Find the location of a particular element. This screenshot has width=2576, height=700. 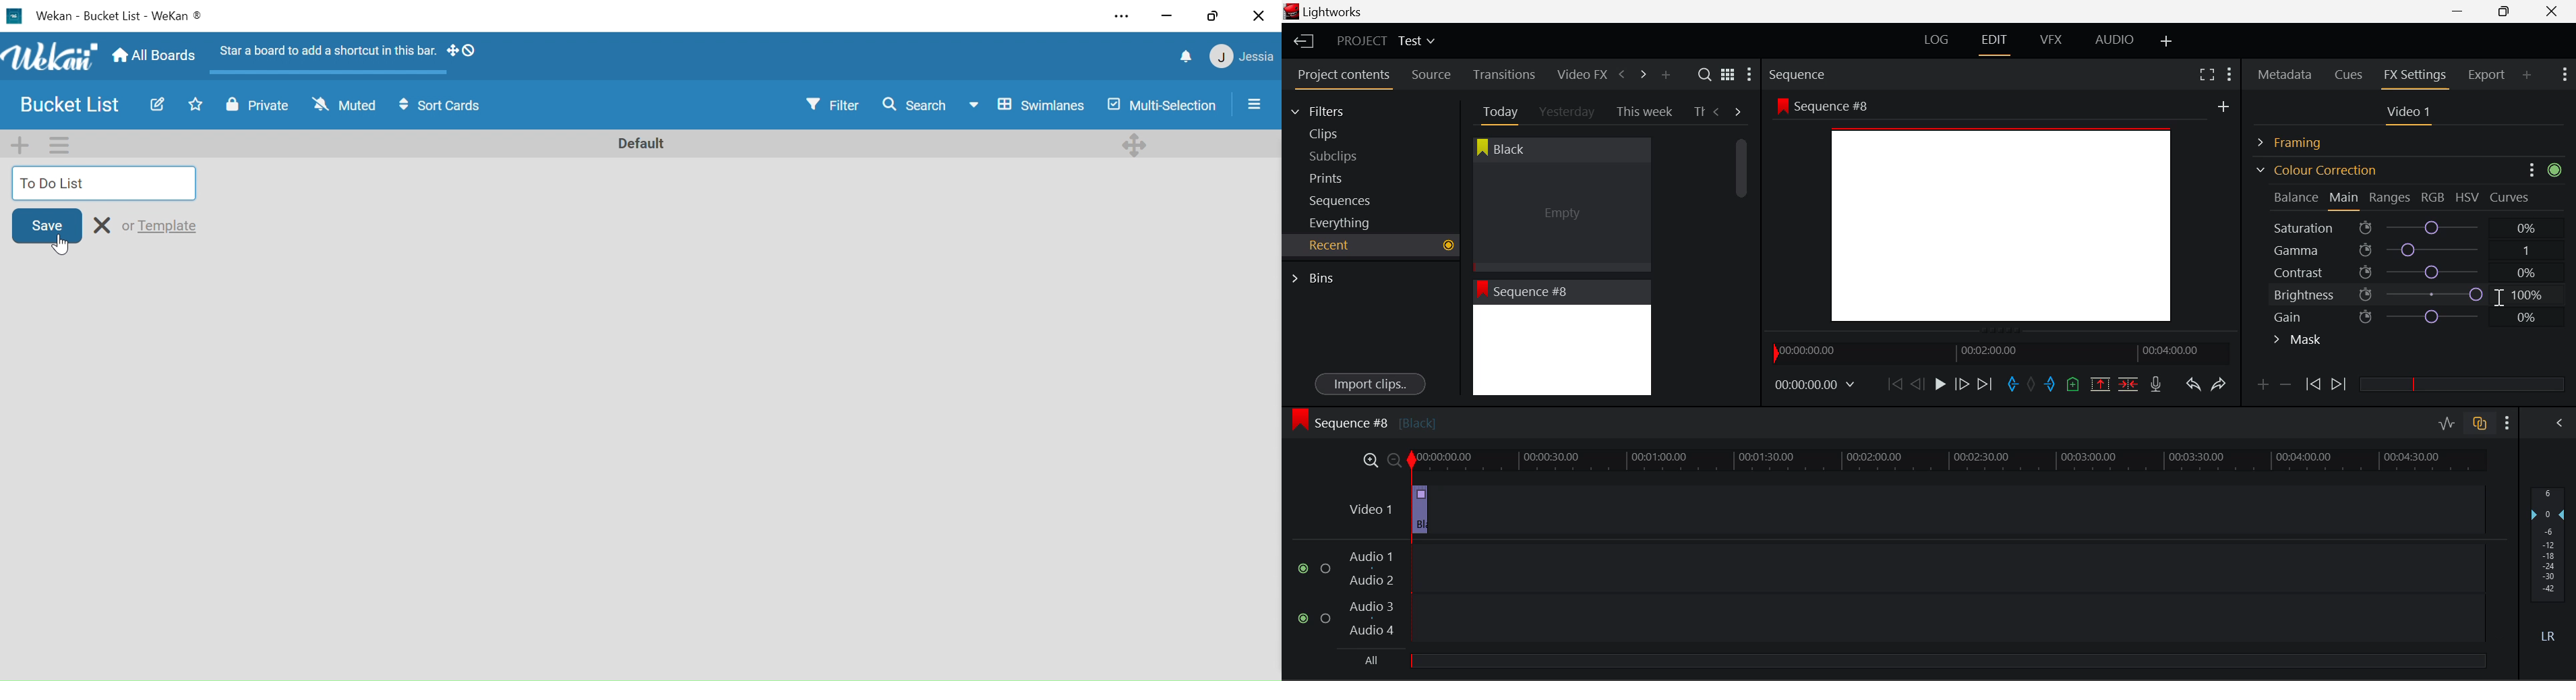

Edit is located at coordinates (156, 104).